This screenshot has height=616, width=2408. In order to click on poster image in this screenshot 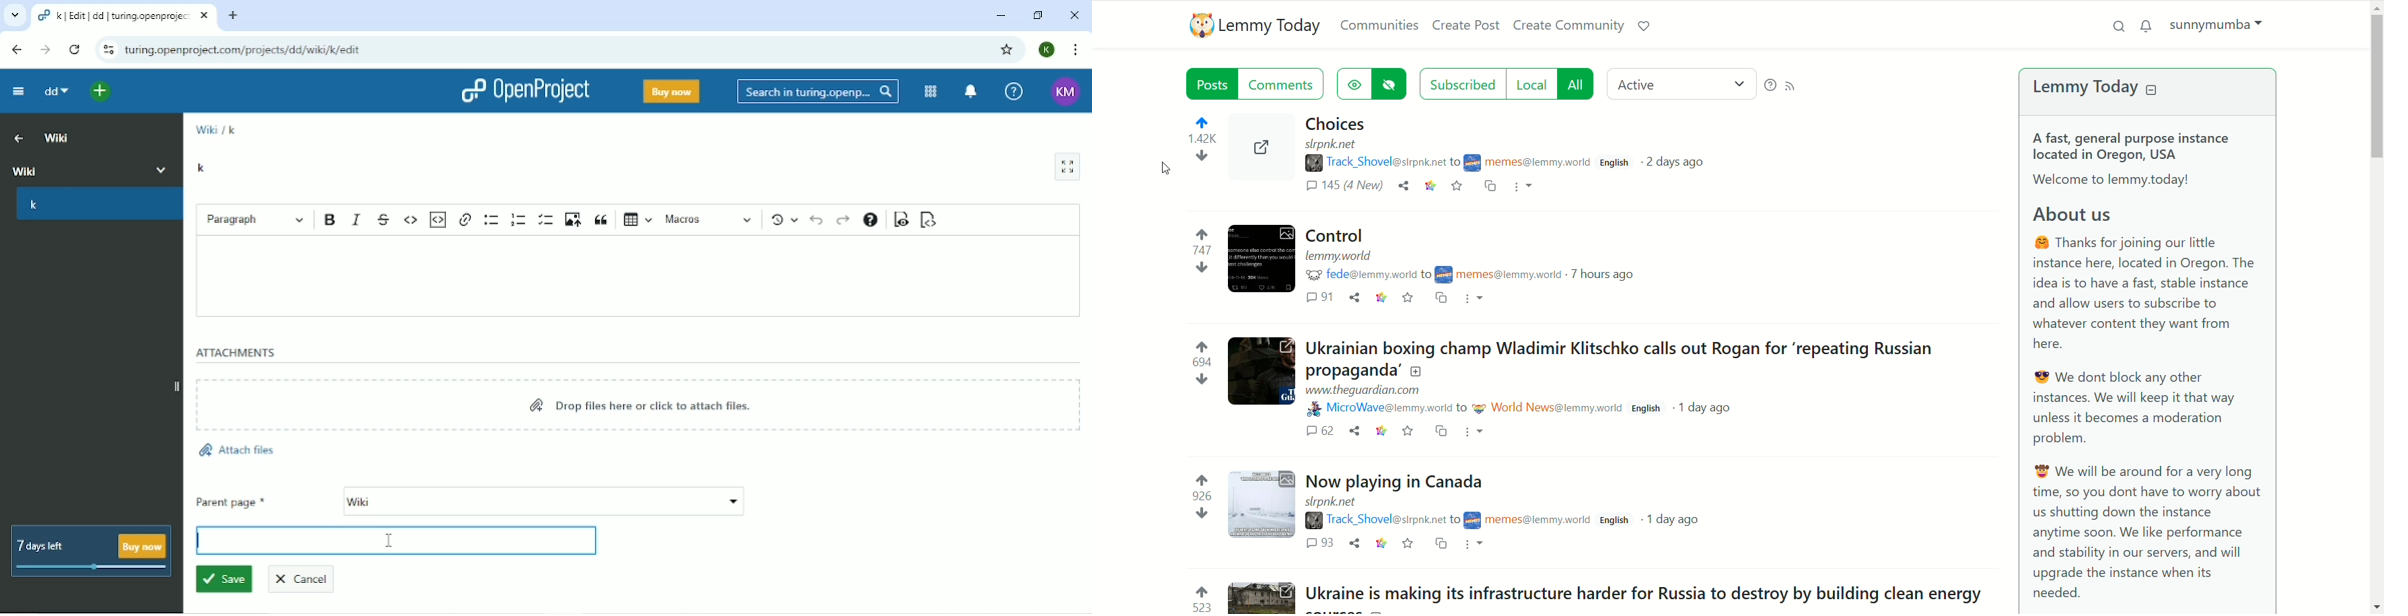, I will do `click(1480, 407)`.